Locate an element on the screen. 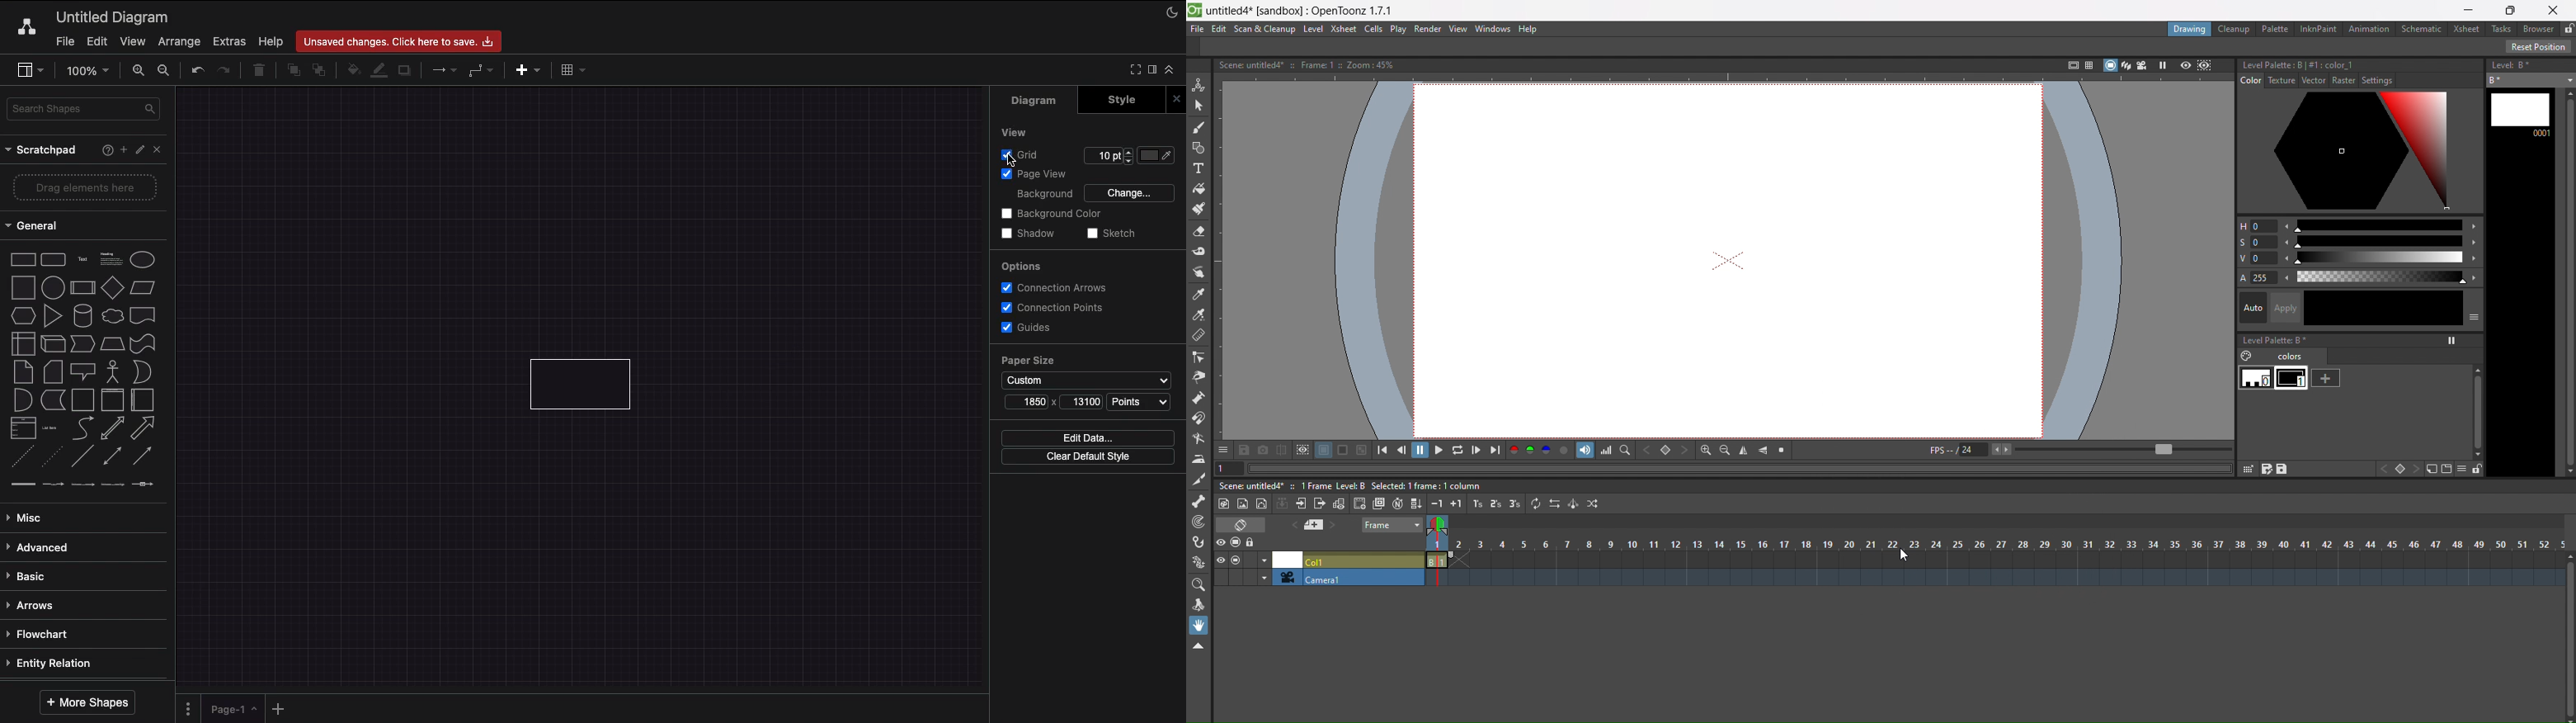 The image size is (2576, 728). Connection arrows is located at coordinates (1057, 288).